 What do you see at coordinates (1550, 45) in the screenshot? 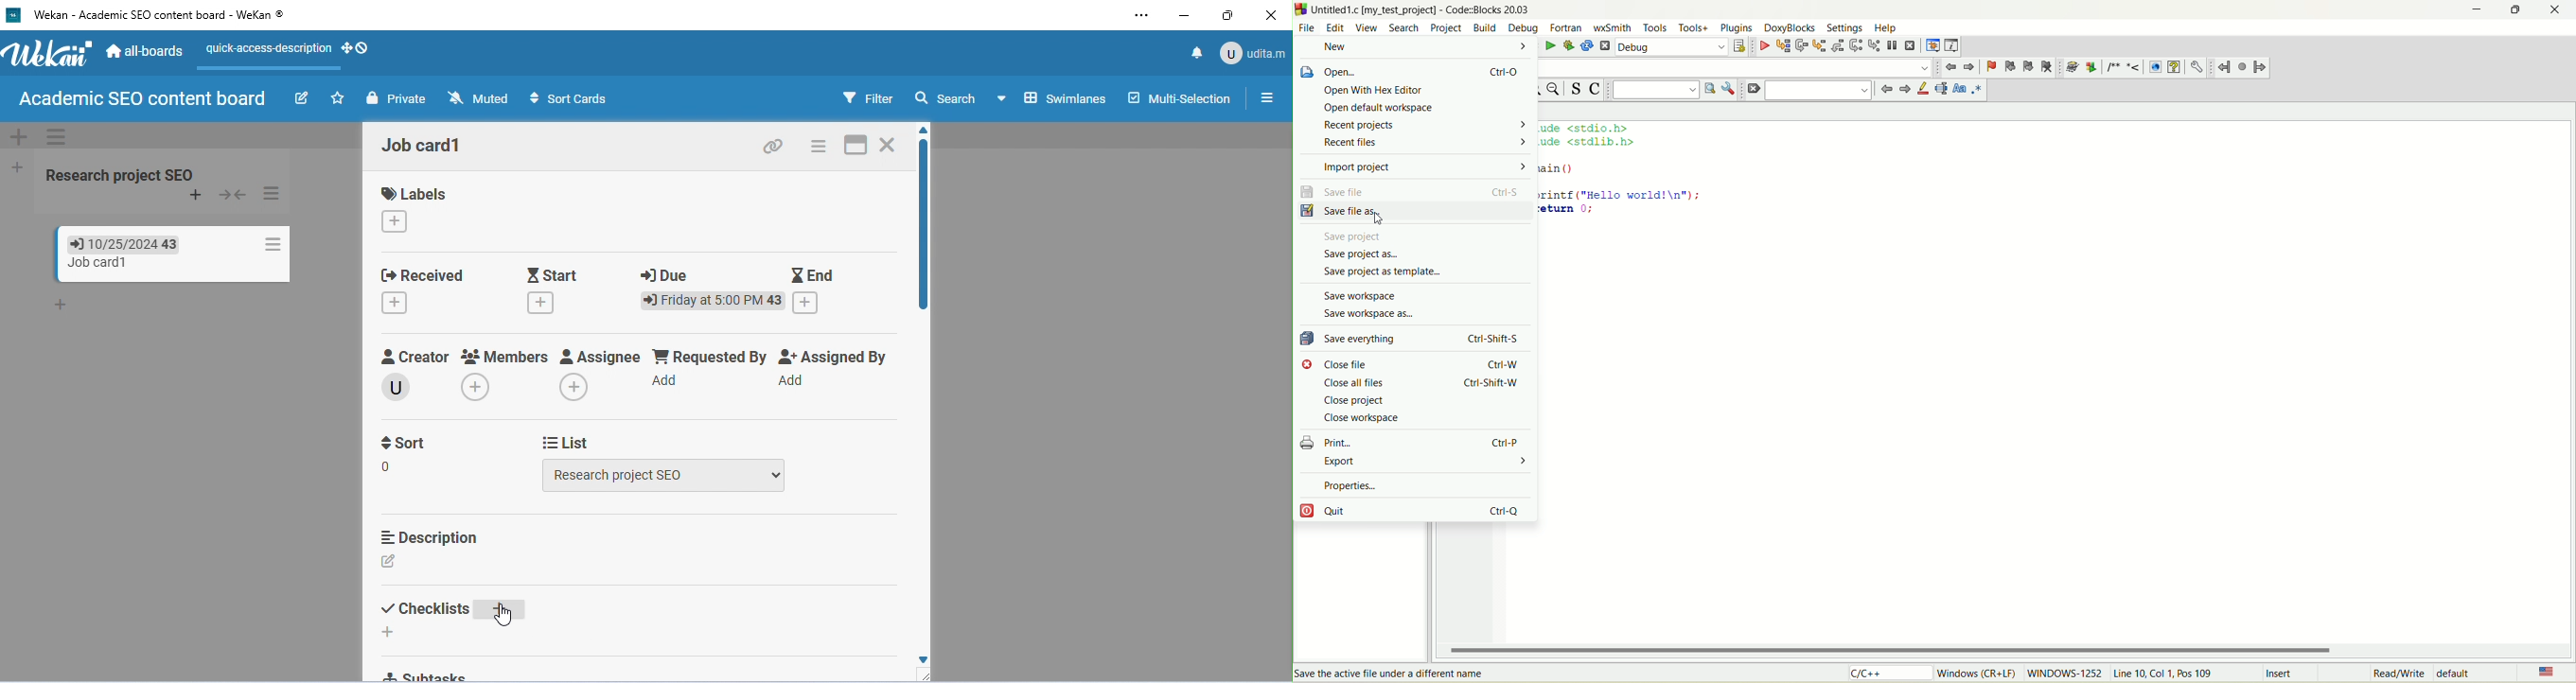
I see `run` at bounding box center [1550, 45].